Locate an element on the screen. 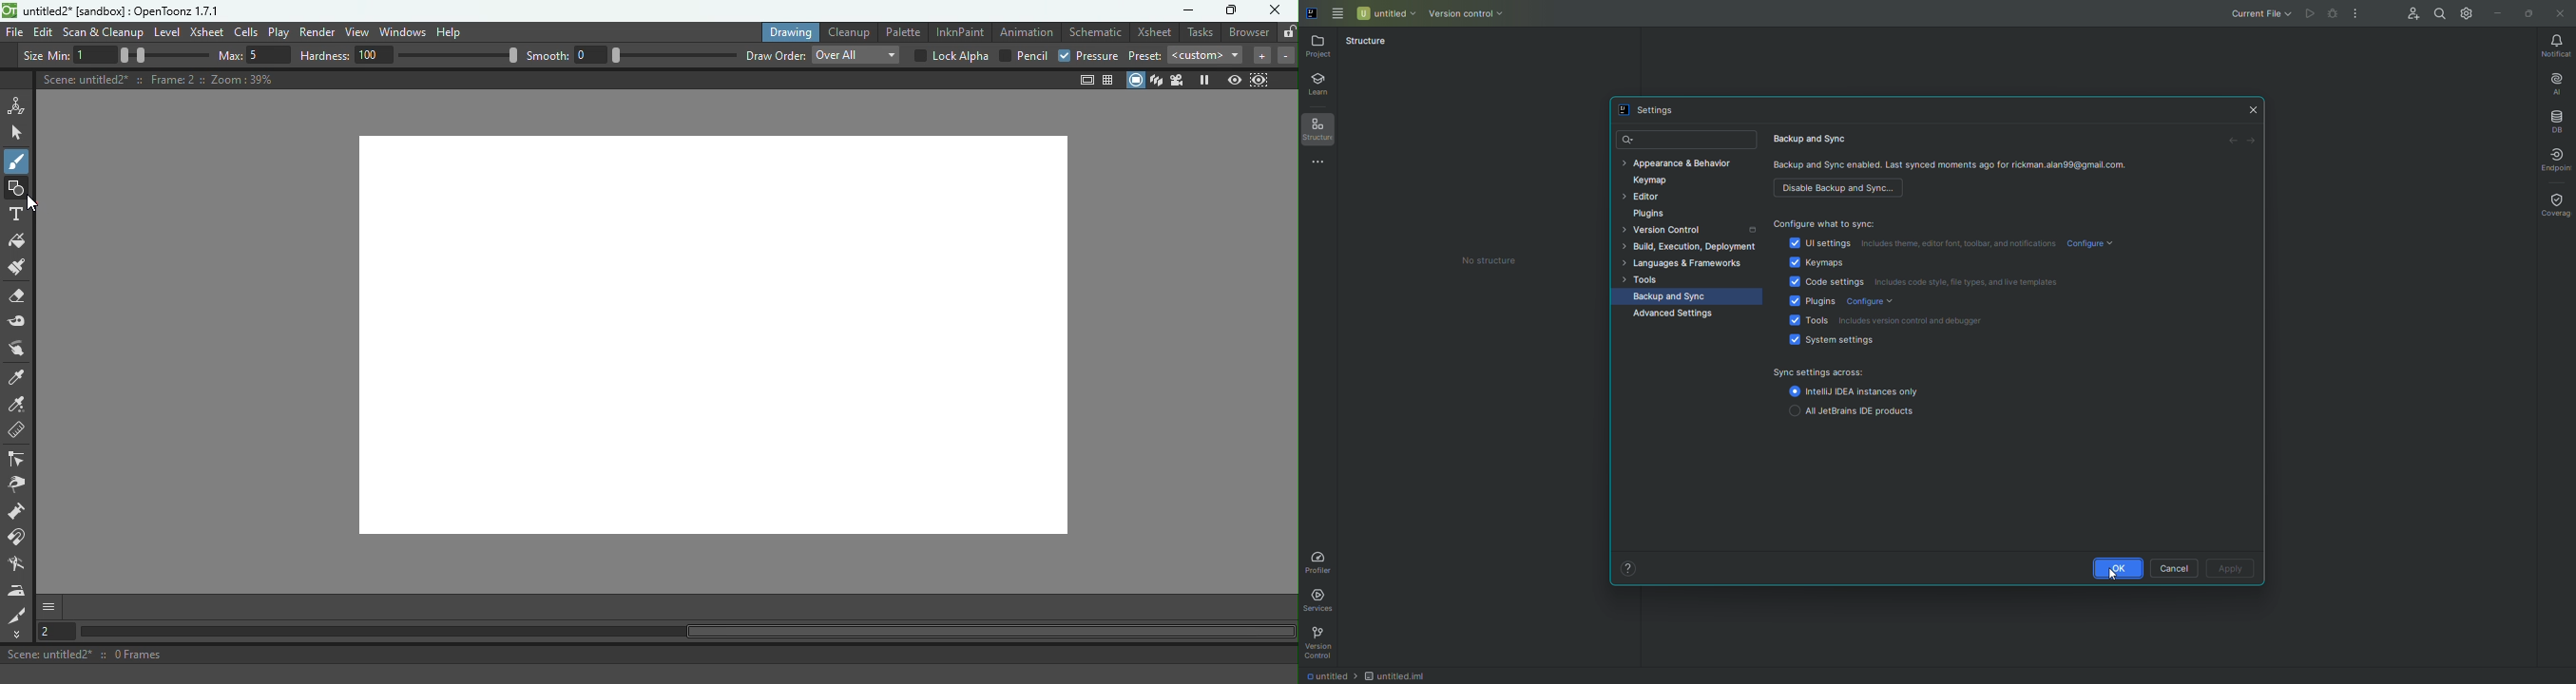 The width and height of the screenshot is (2576, 700). Enable Backup is located at coordinates (1842, 190).